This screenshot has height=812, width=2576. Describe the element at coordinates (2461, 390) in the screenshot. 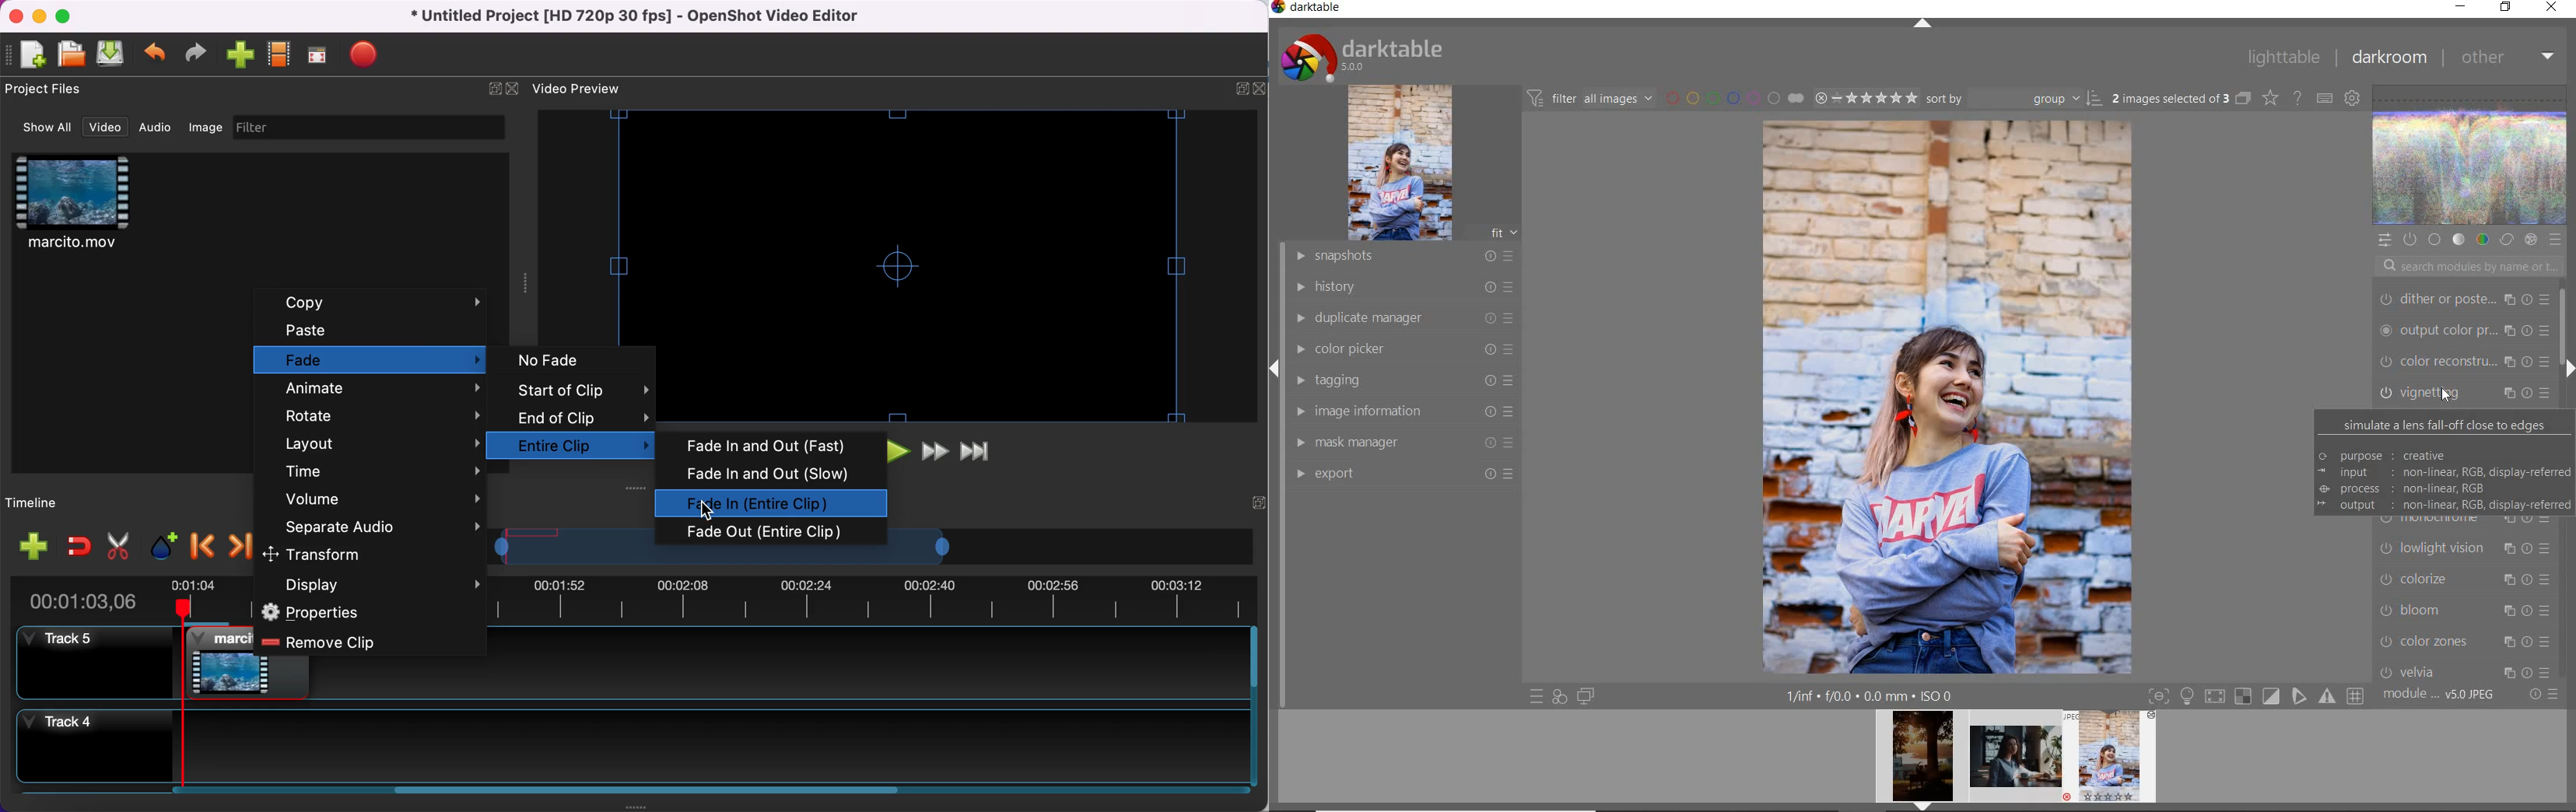

I see `vignetting` at that location.